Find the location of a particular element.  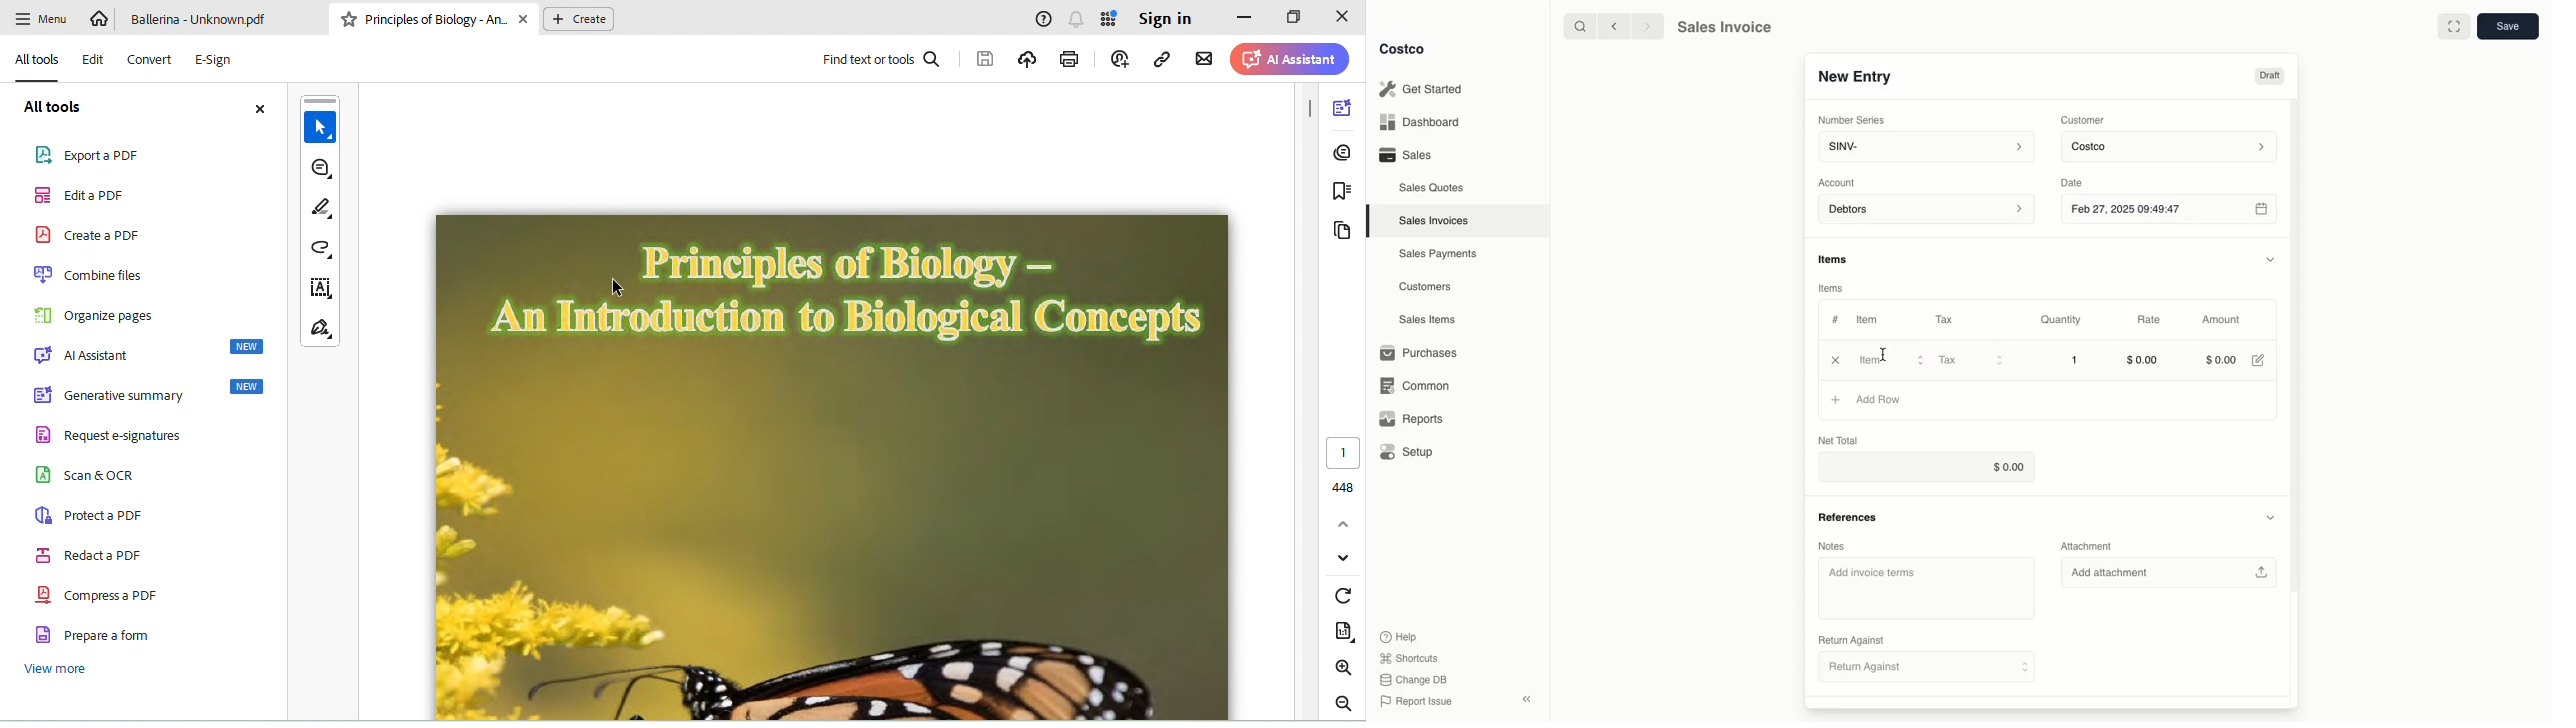

Sales Invoice is located at coordinates (1724, 27).